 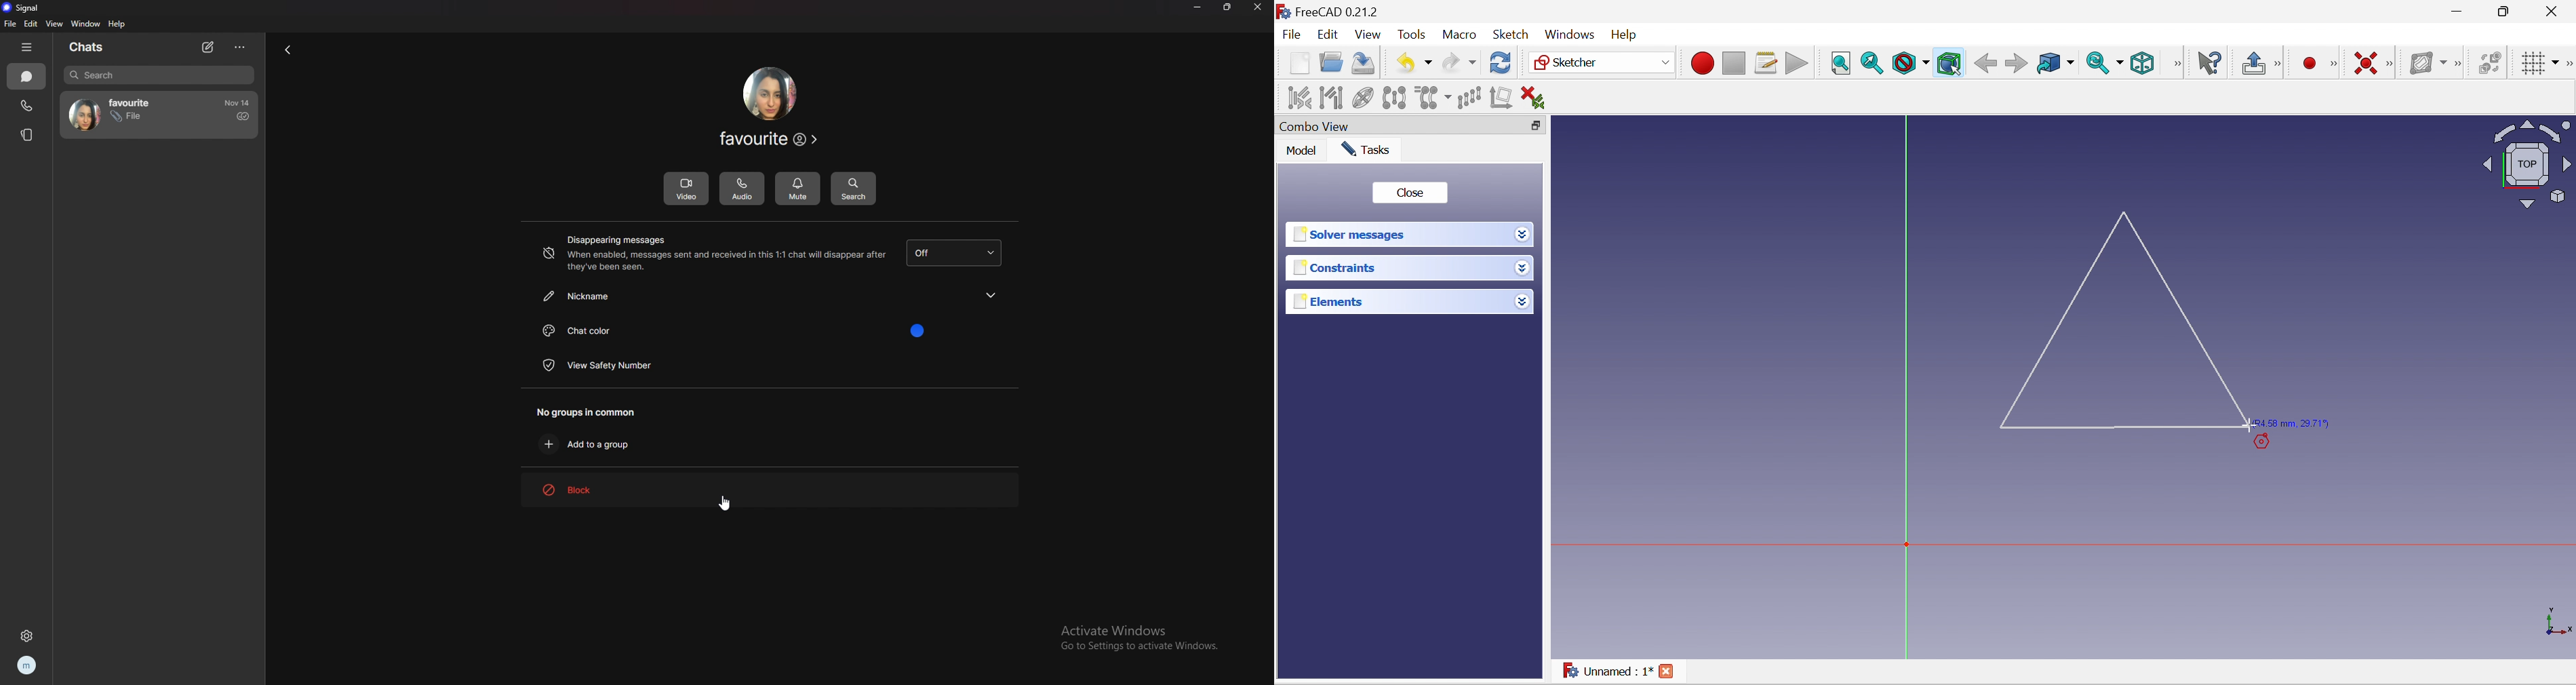 What do you see at coordinates (1413, 64) in the screenshot?
I see `Undo` at bounding box center [1413, 64].